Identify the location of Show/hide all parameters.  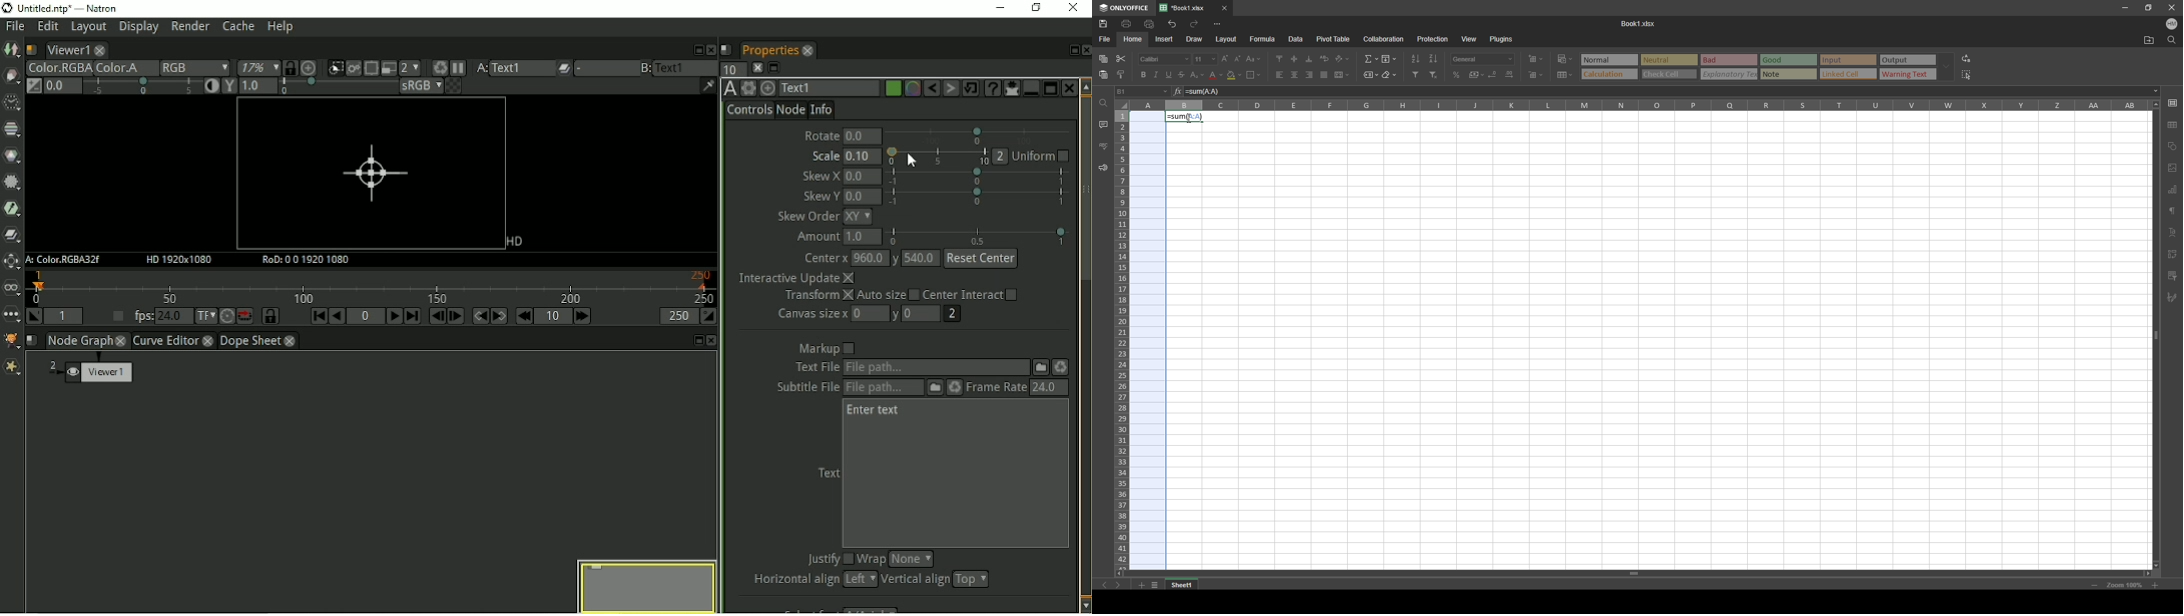
(1011, 89).